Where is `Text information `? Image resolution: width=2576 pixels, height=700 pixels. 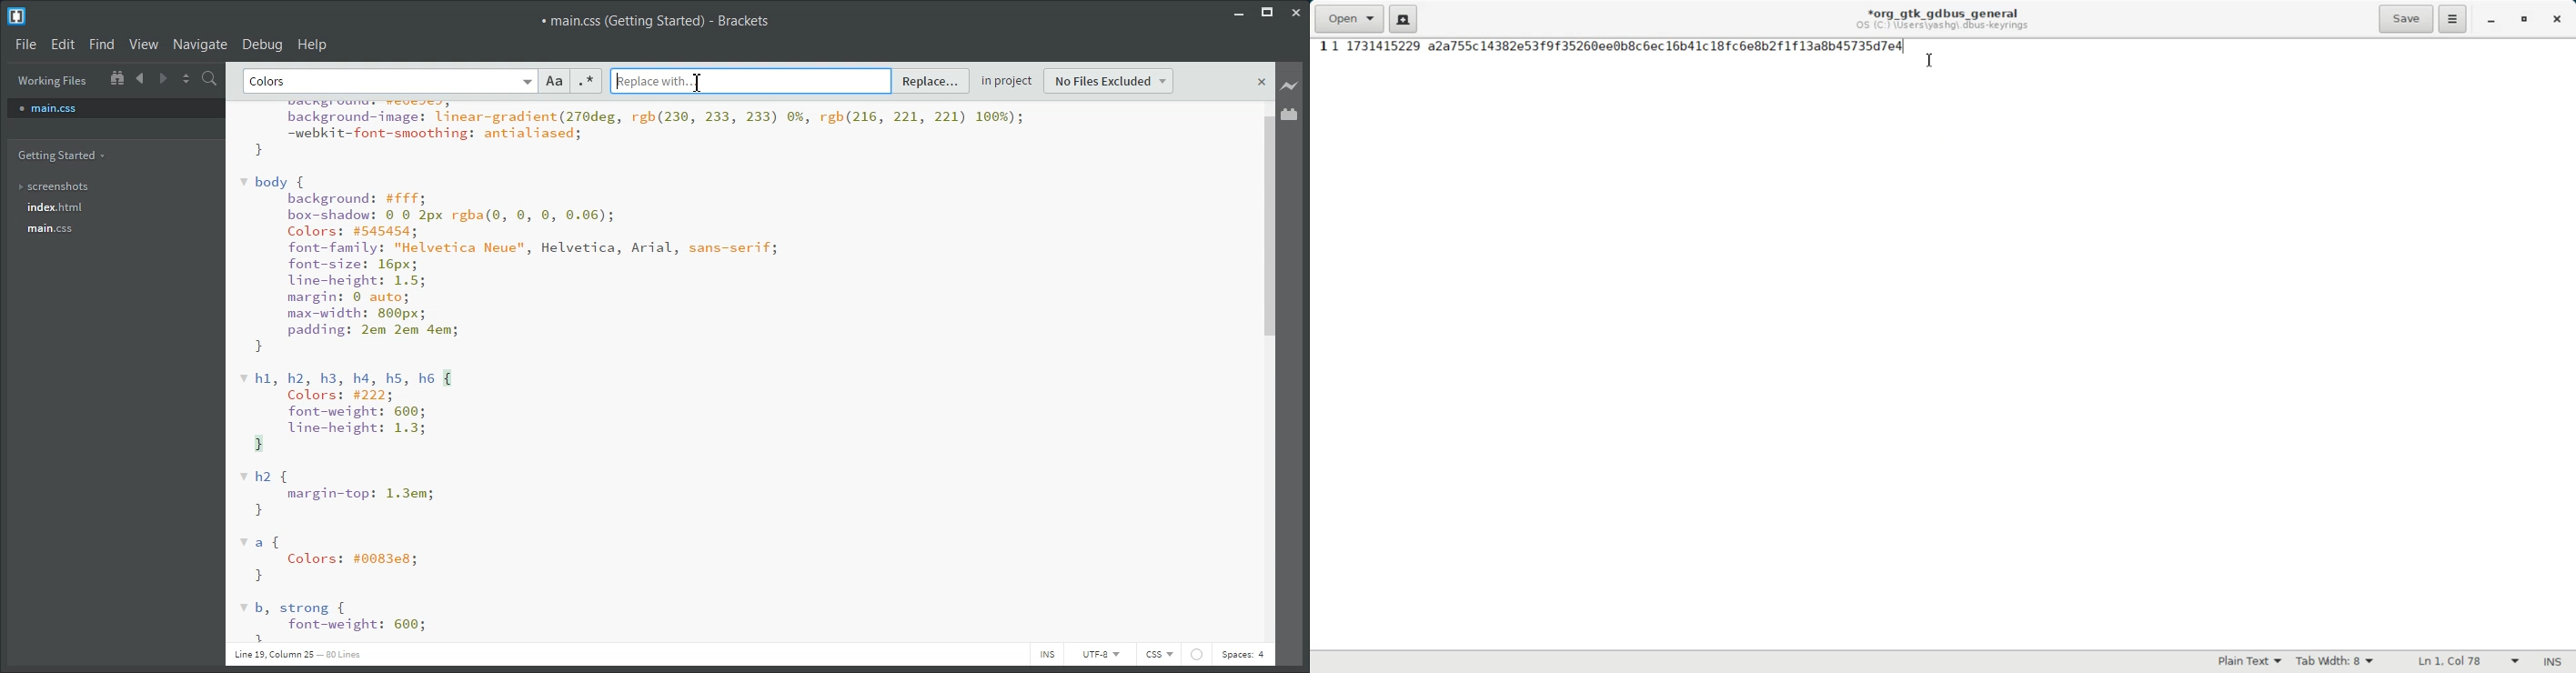 Text information  is located at coordinates (1943, 18).